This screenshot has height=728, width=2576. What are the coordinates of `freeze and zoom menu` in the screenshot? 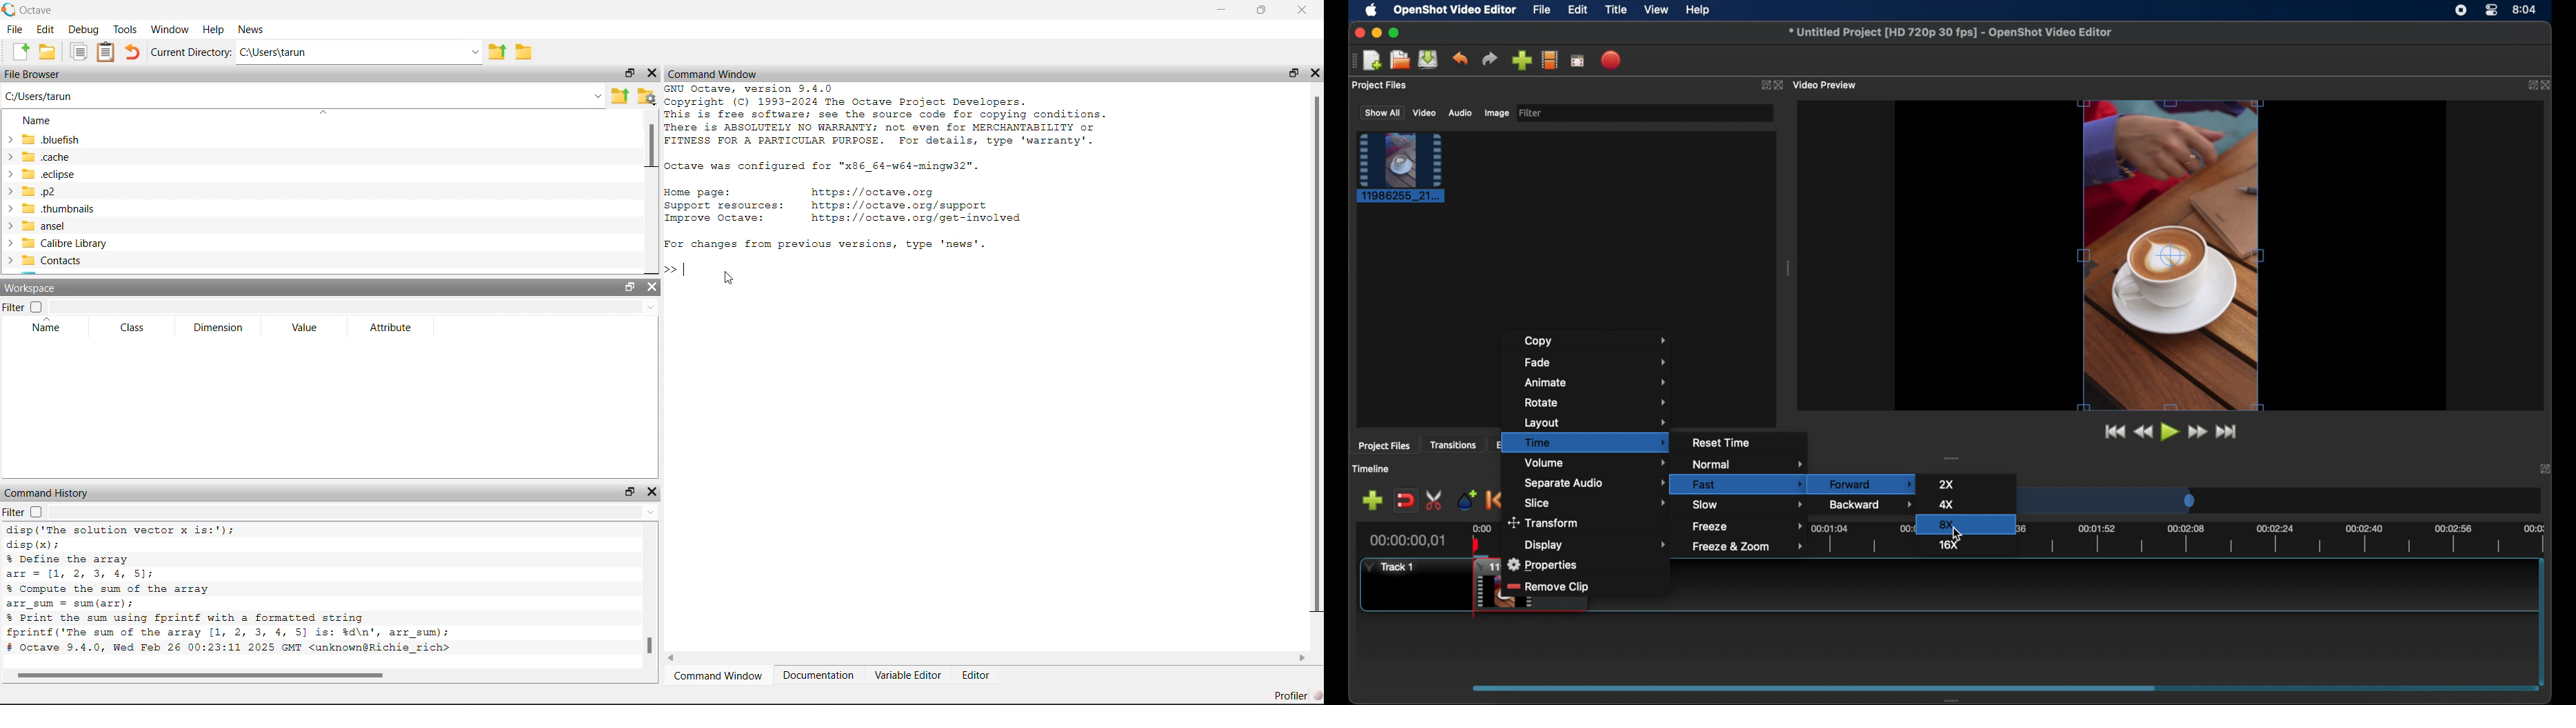 It's located at (1749, 546).